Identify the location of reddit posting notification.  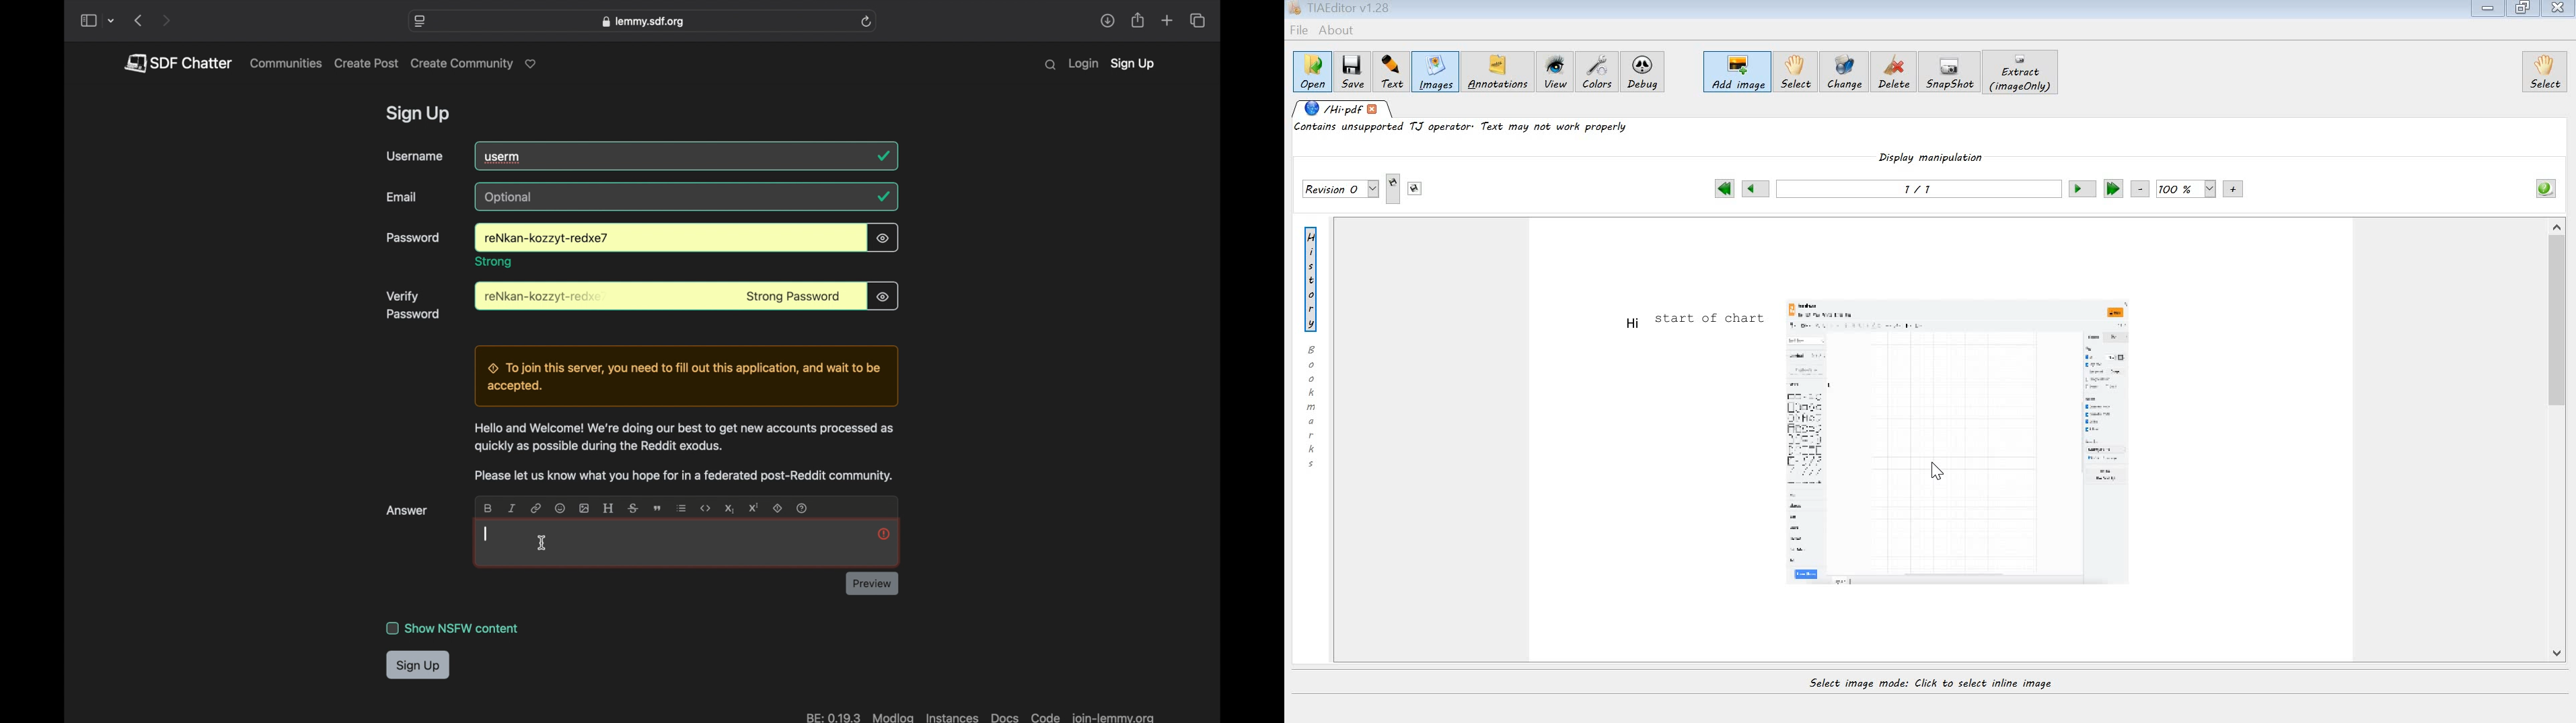
(683, 477).